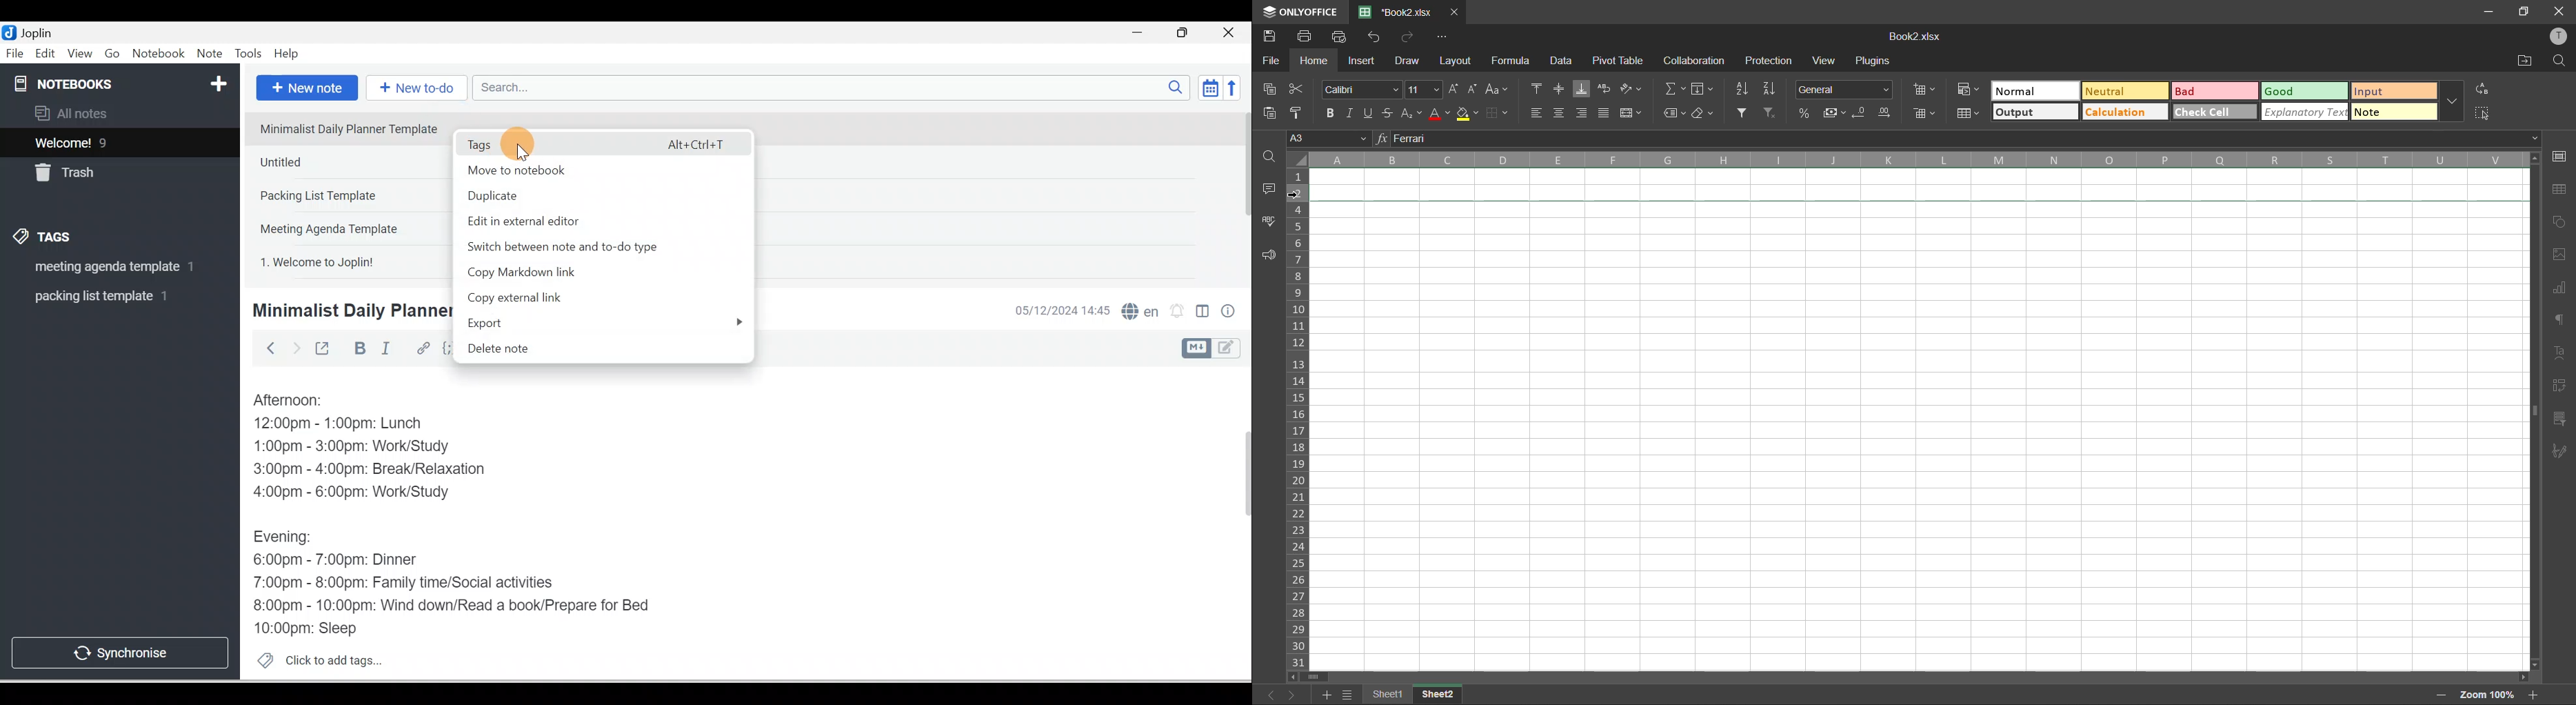  Describe the element at coordinates (345, 162) in the screenshot. I see `Note 2` at that location.